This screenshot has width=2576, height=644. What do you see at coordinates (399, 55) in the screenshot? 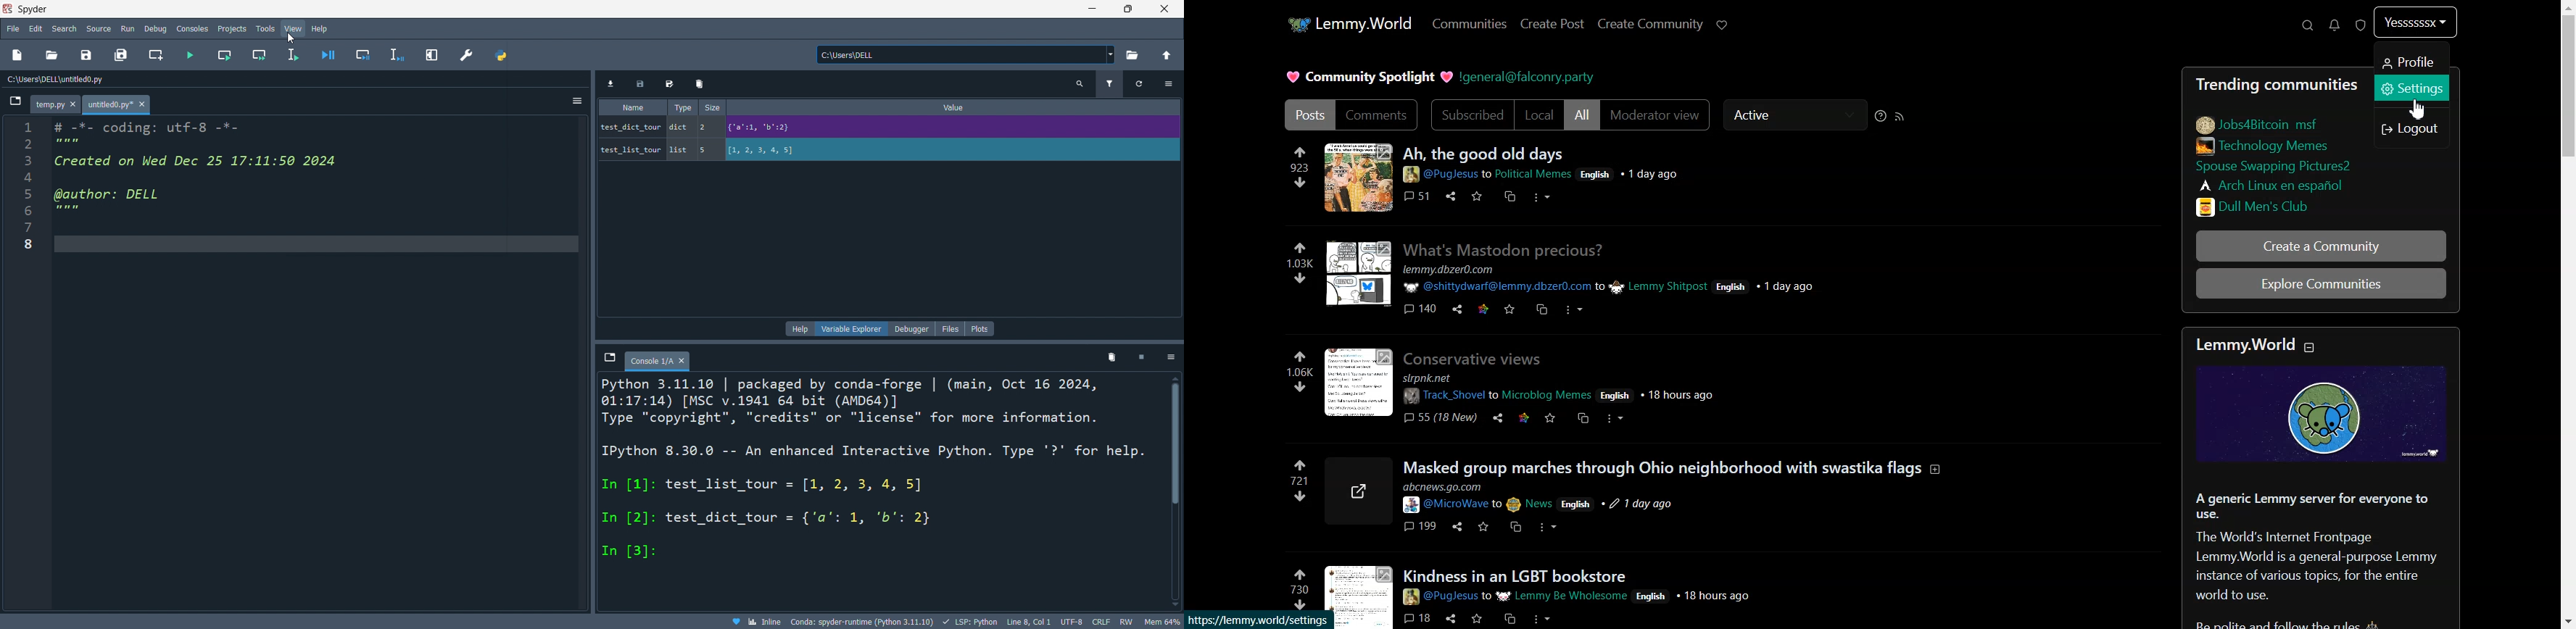
I see `debug line` at bounding box center [399, 55].